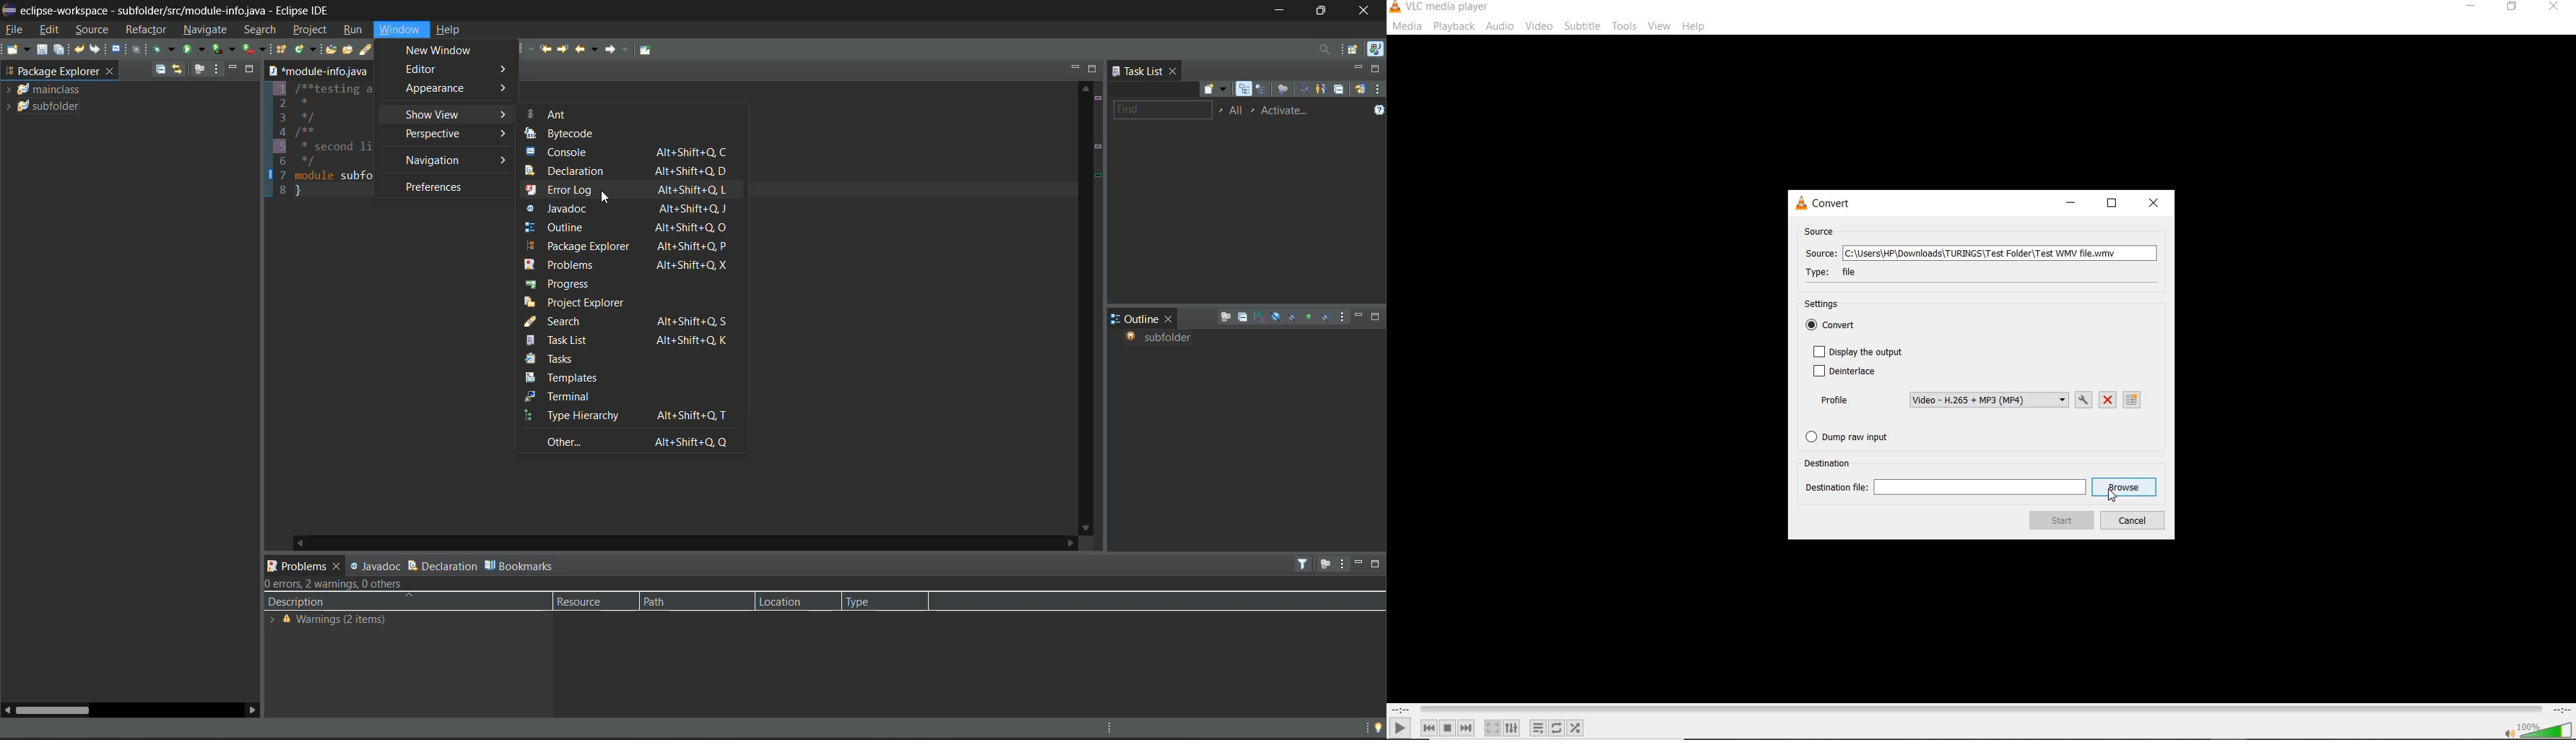 This screenshot has width=2576, height=756. Describe the element at coordinates (1838, 327) in the screenshot. I see `convert` at that location.